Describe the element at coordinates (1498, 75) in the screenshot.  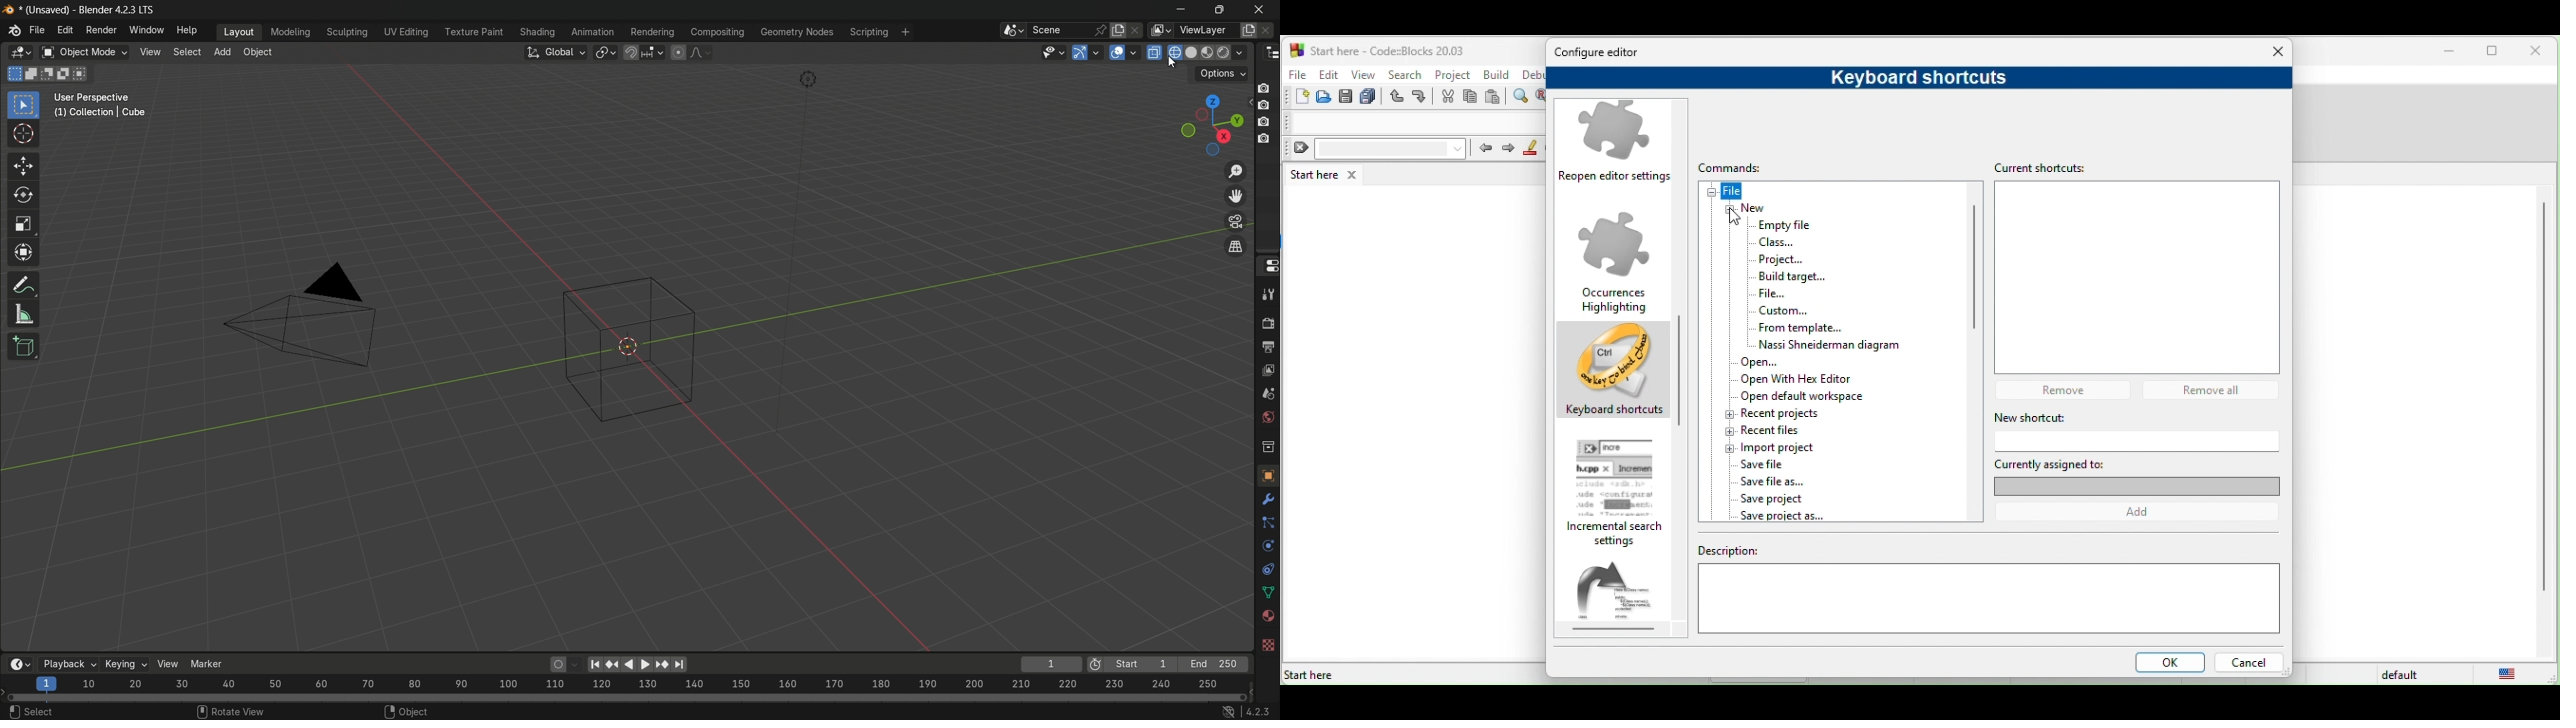
I see `build` at that location.